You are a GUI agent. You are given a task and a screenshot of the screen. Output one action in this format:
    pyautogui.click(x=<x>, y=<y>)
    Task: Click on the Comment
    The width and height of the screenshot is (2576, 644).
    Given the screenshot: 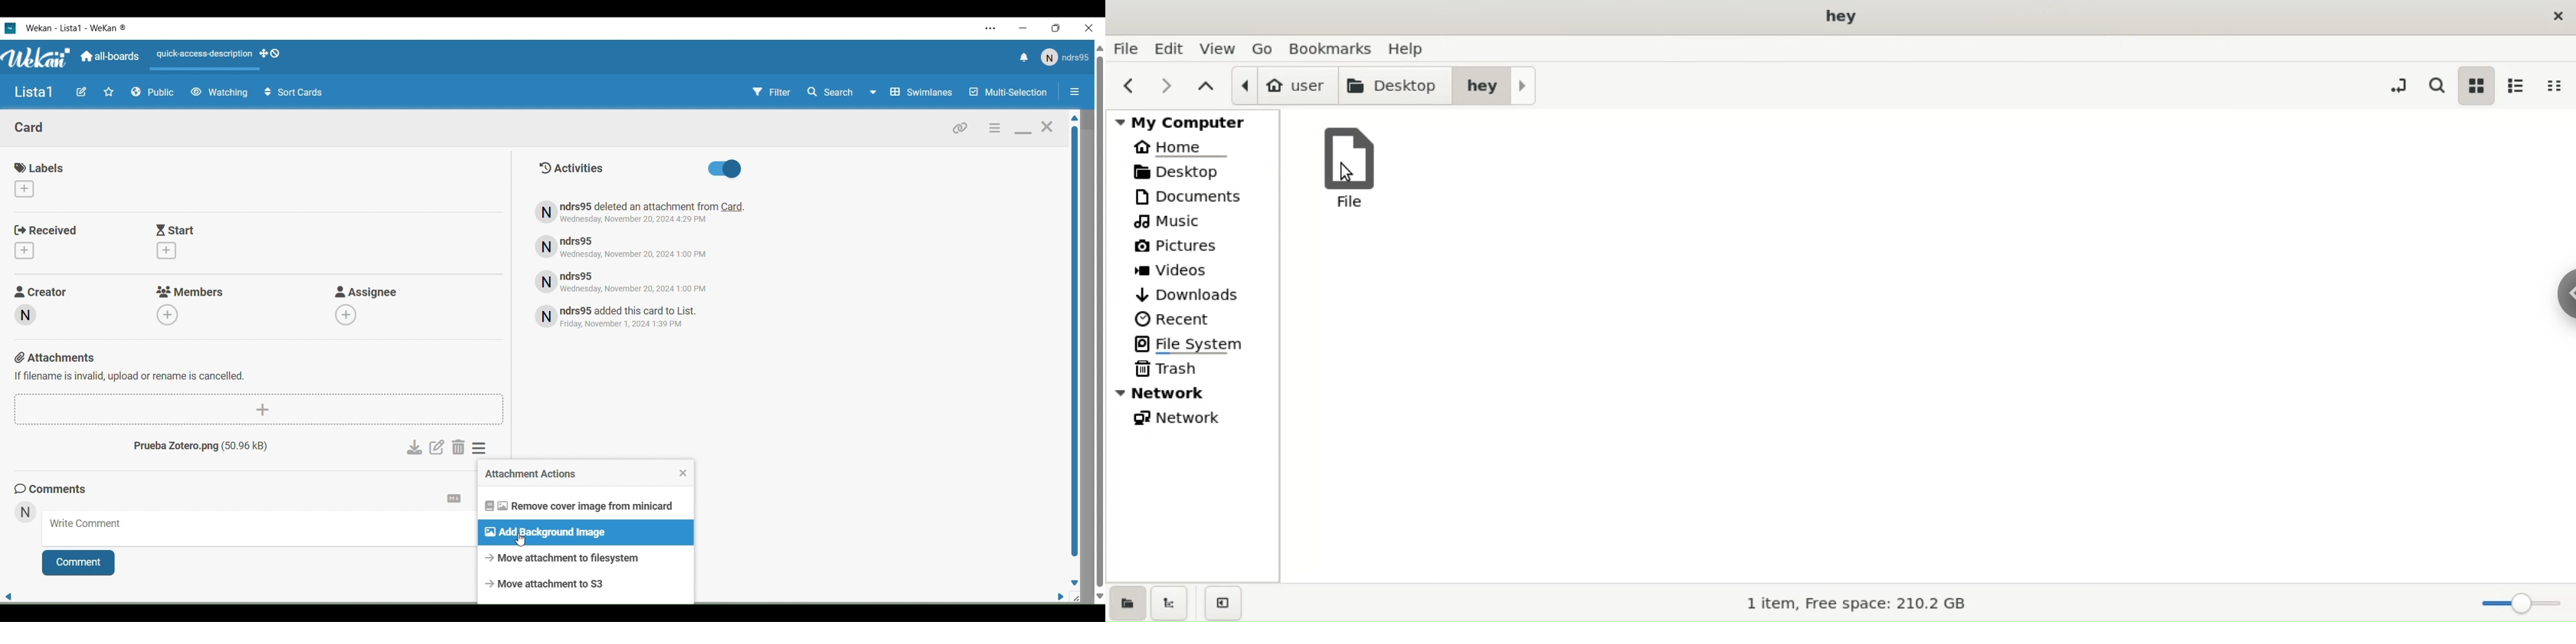 What is the action you would take?
    pyautogui.click(x=79, y=563)
    